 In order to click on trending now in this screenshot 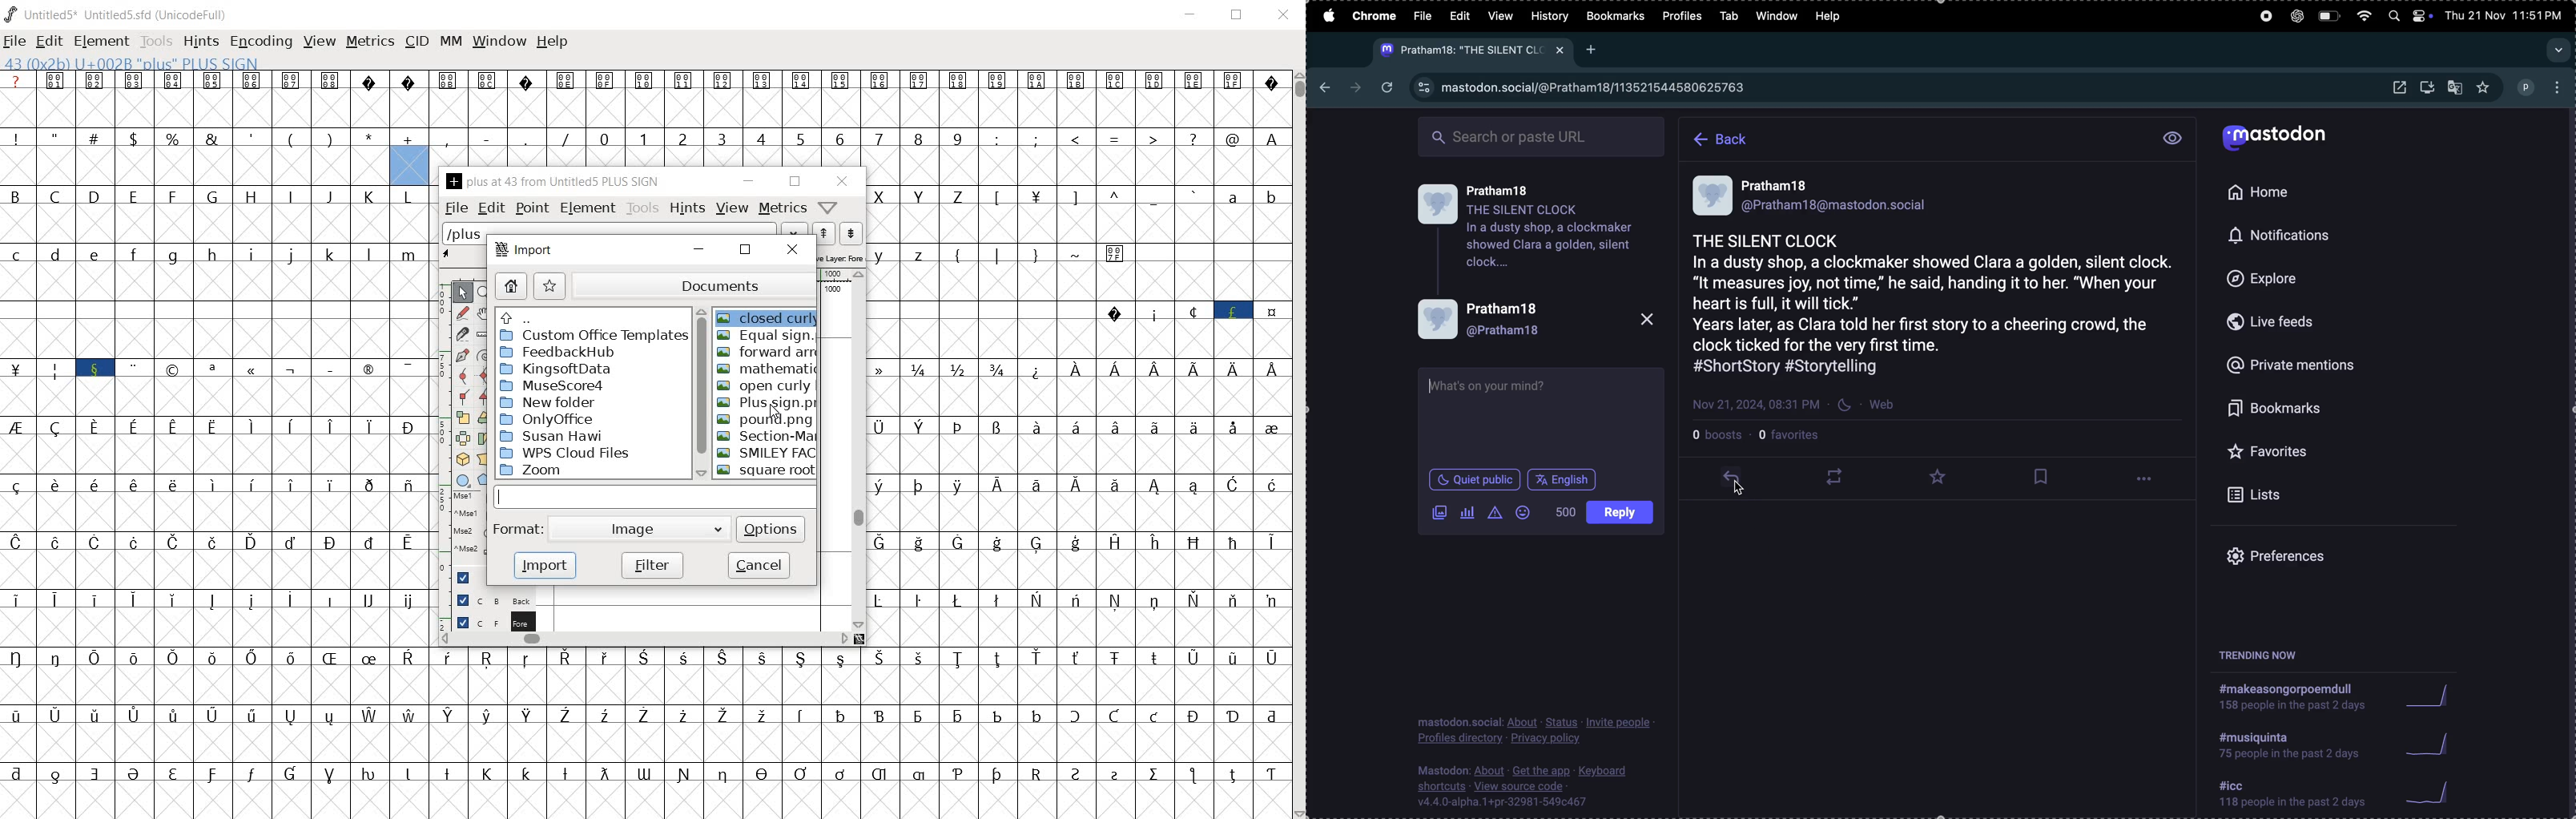, I will do `click(2264, 655)`.